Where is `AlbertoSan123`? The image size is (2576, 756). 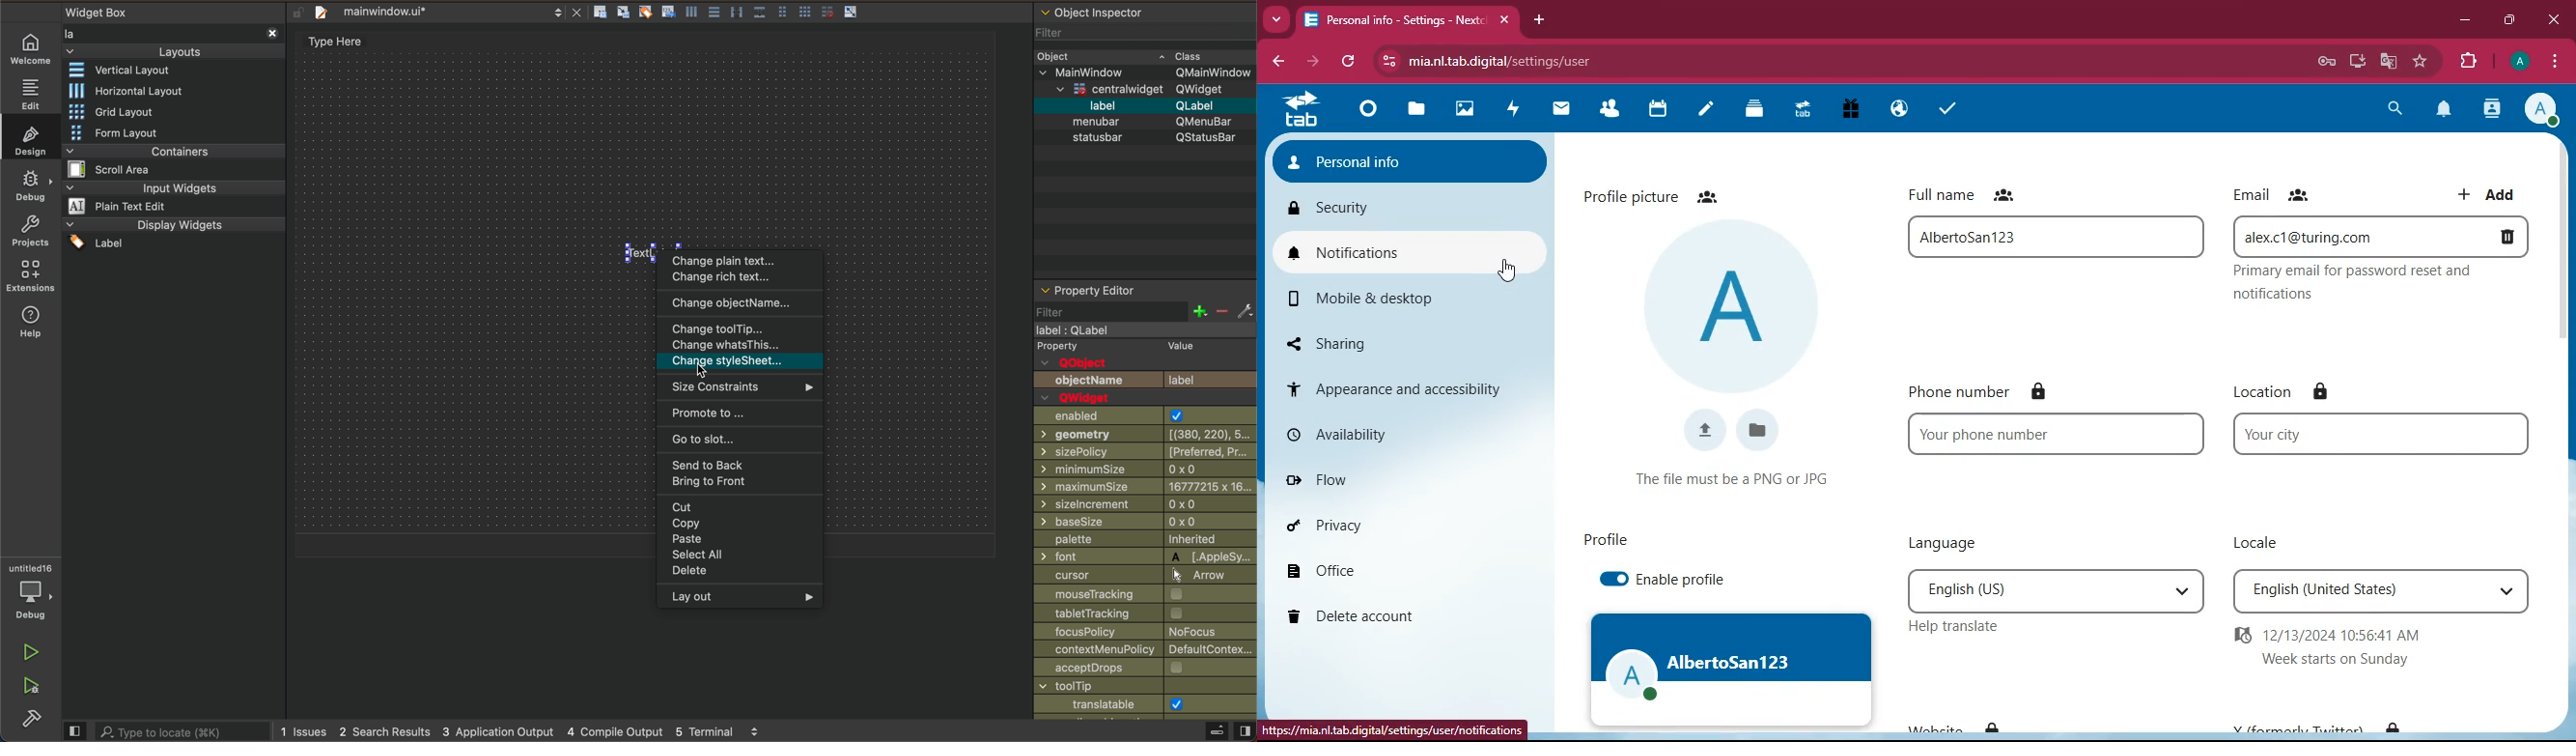
AlbertoSan123 is located at coordinates (2055, 236).